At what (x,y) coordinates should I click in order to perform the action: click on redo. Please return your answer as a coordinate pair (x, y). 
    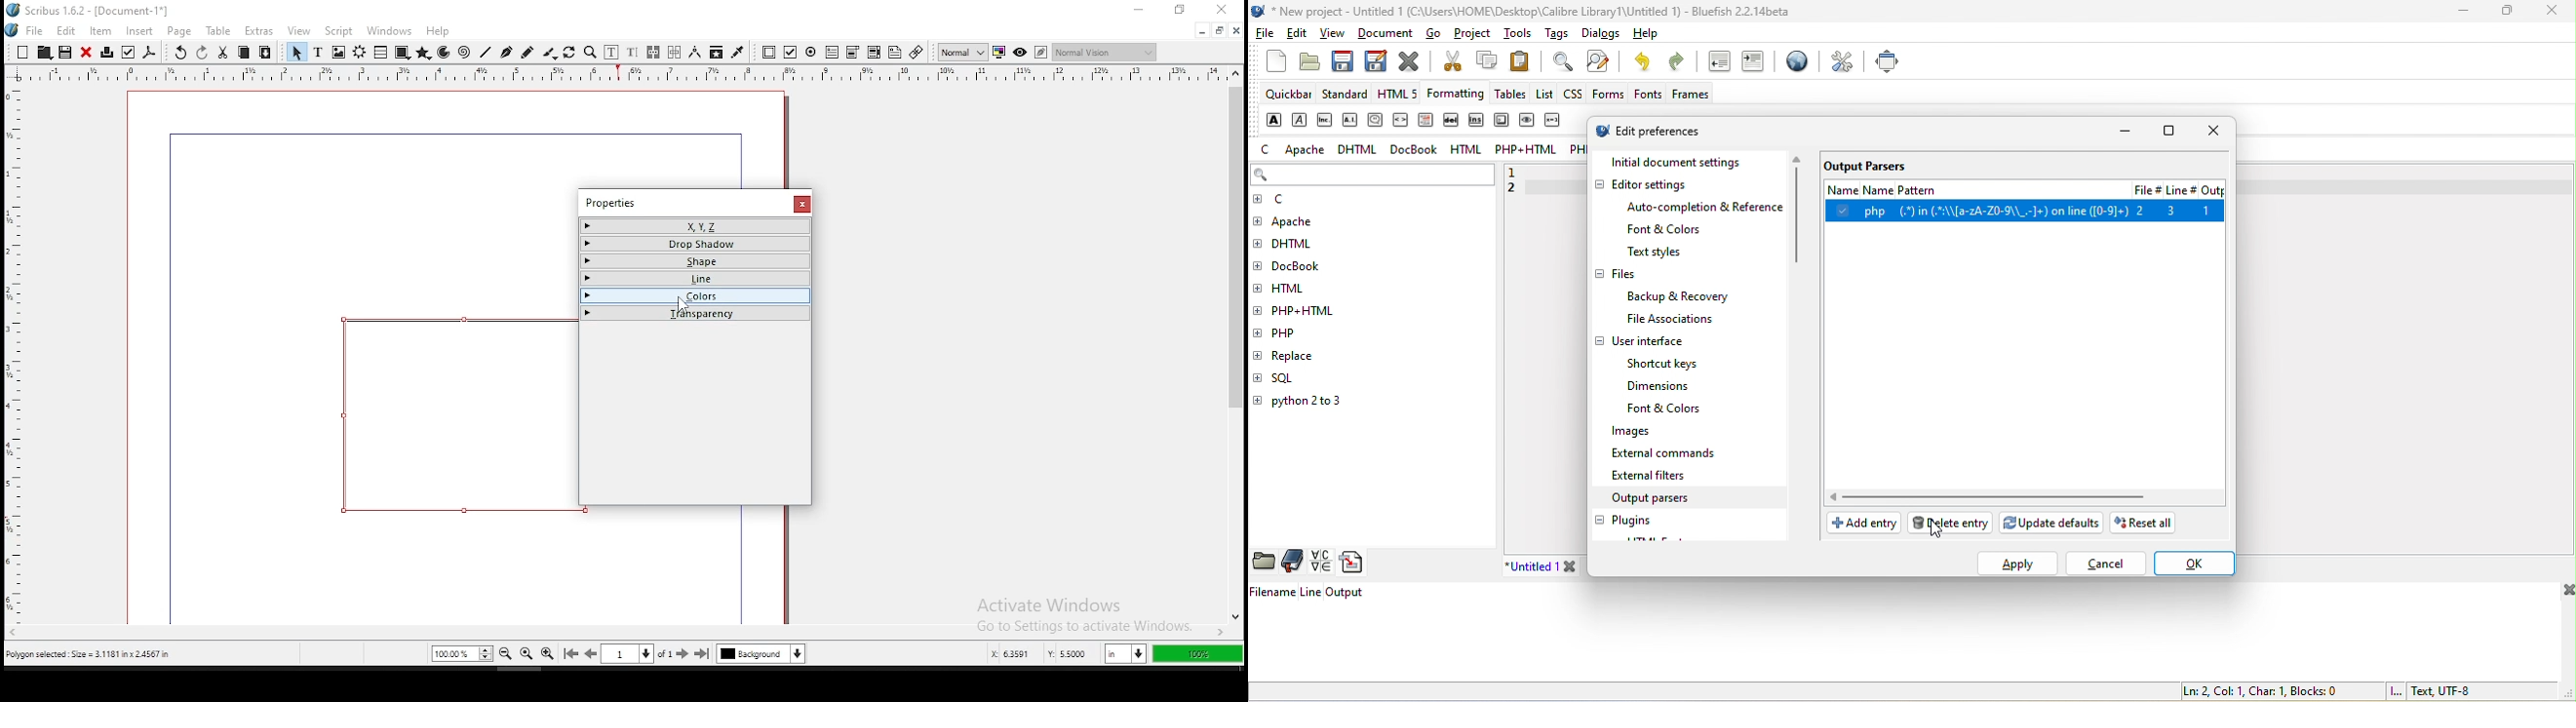
    Looking at the image, I should click on (202, 53).